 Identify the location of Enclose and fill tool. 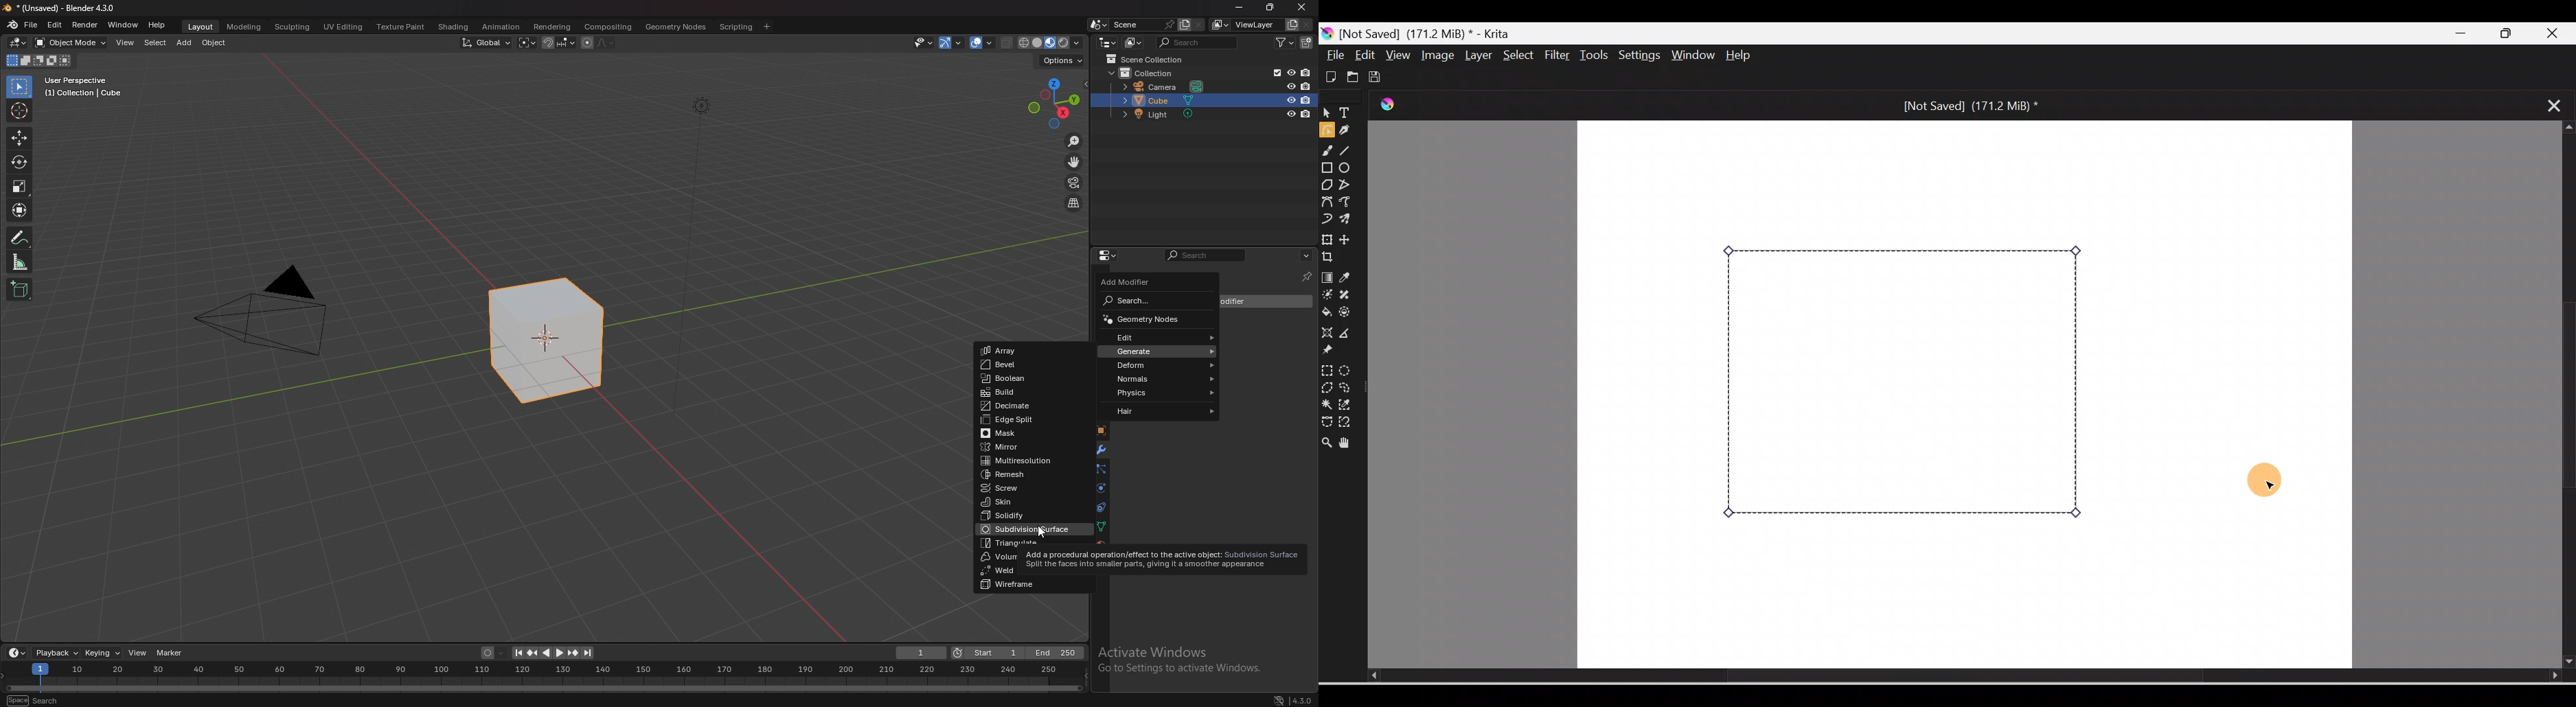
(1349, 315).